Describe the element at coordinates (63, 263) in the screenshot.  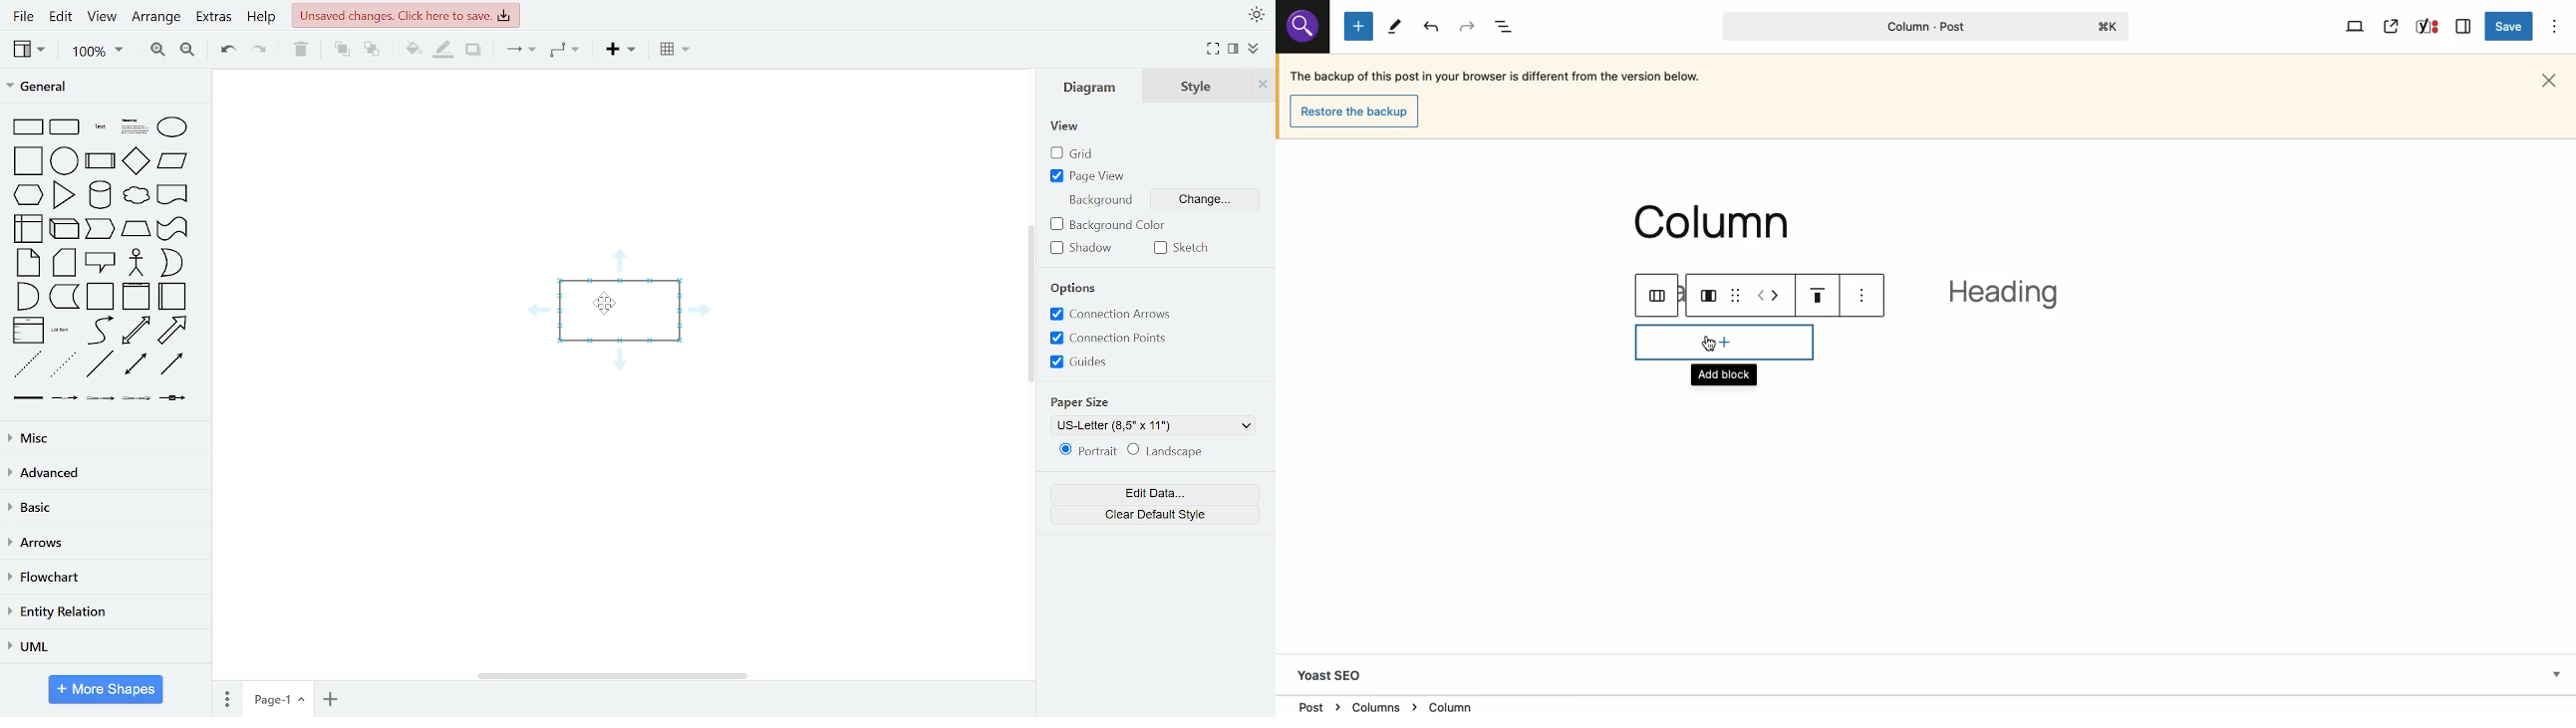
I see `card` at that location.